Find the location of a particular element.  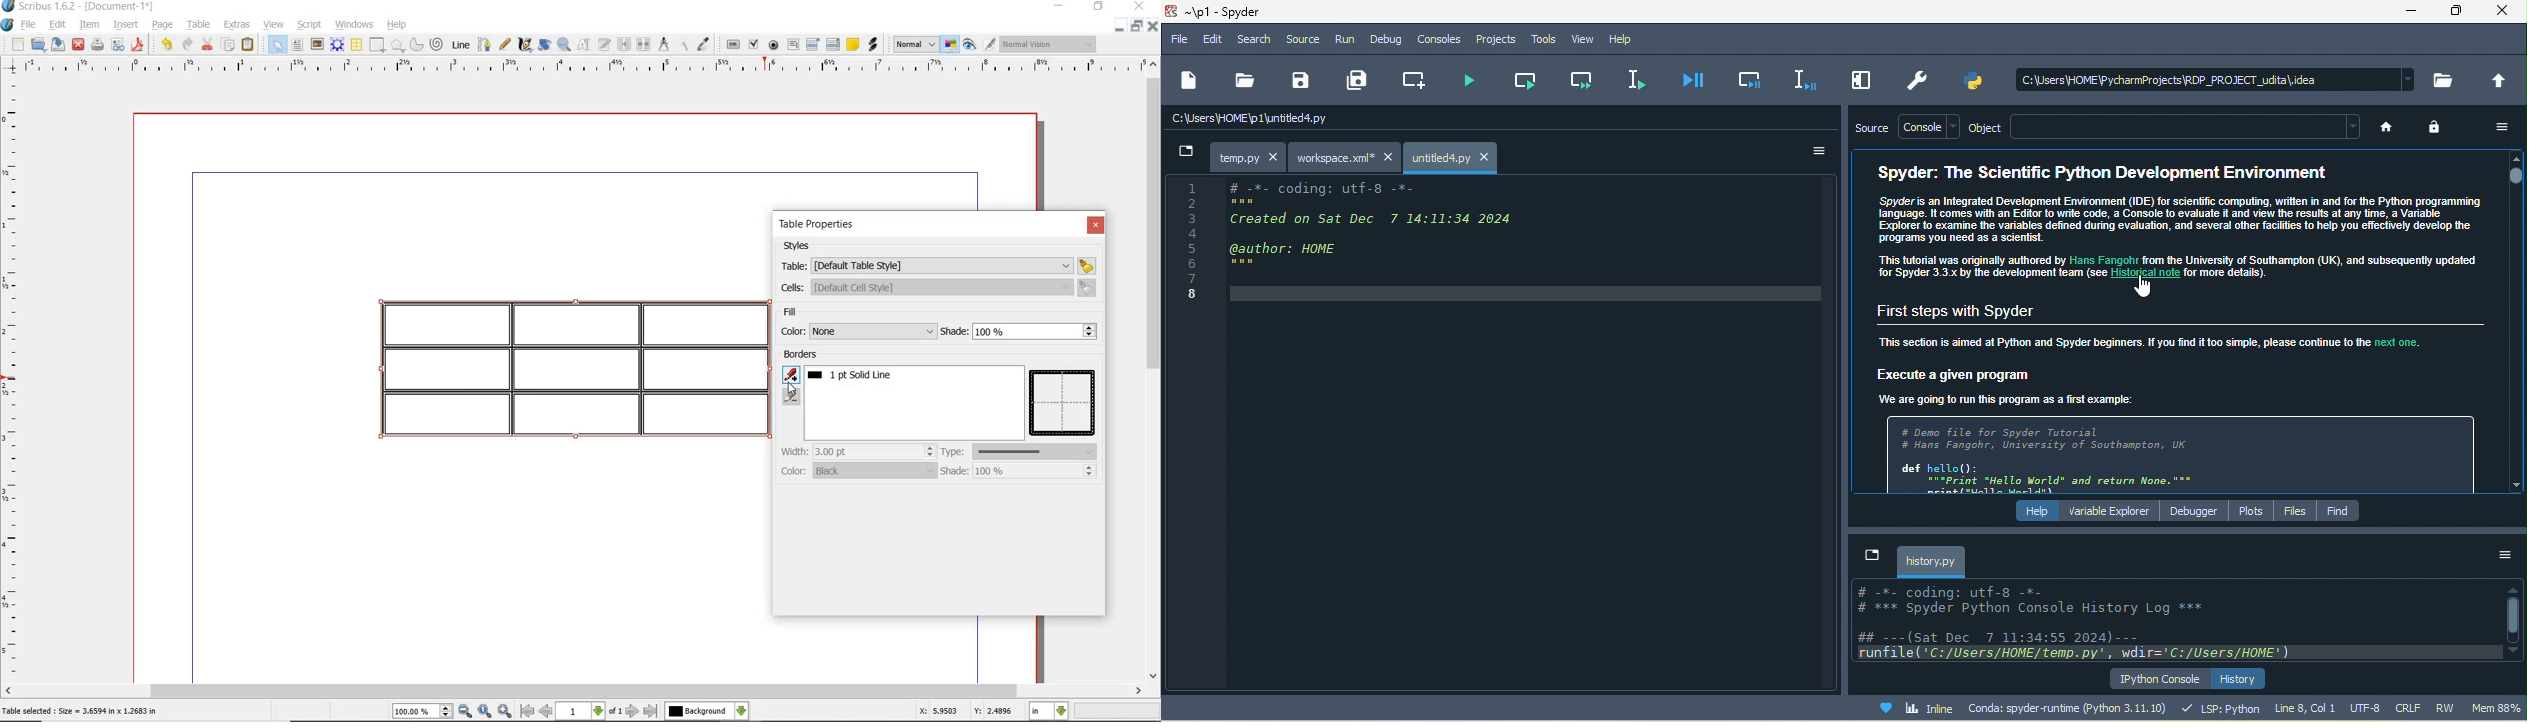

inline is located at coordinates (1912, 711).